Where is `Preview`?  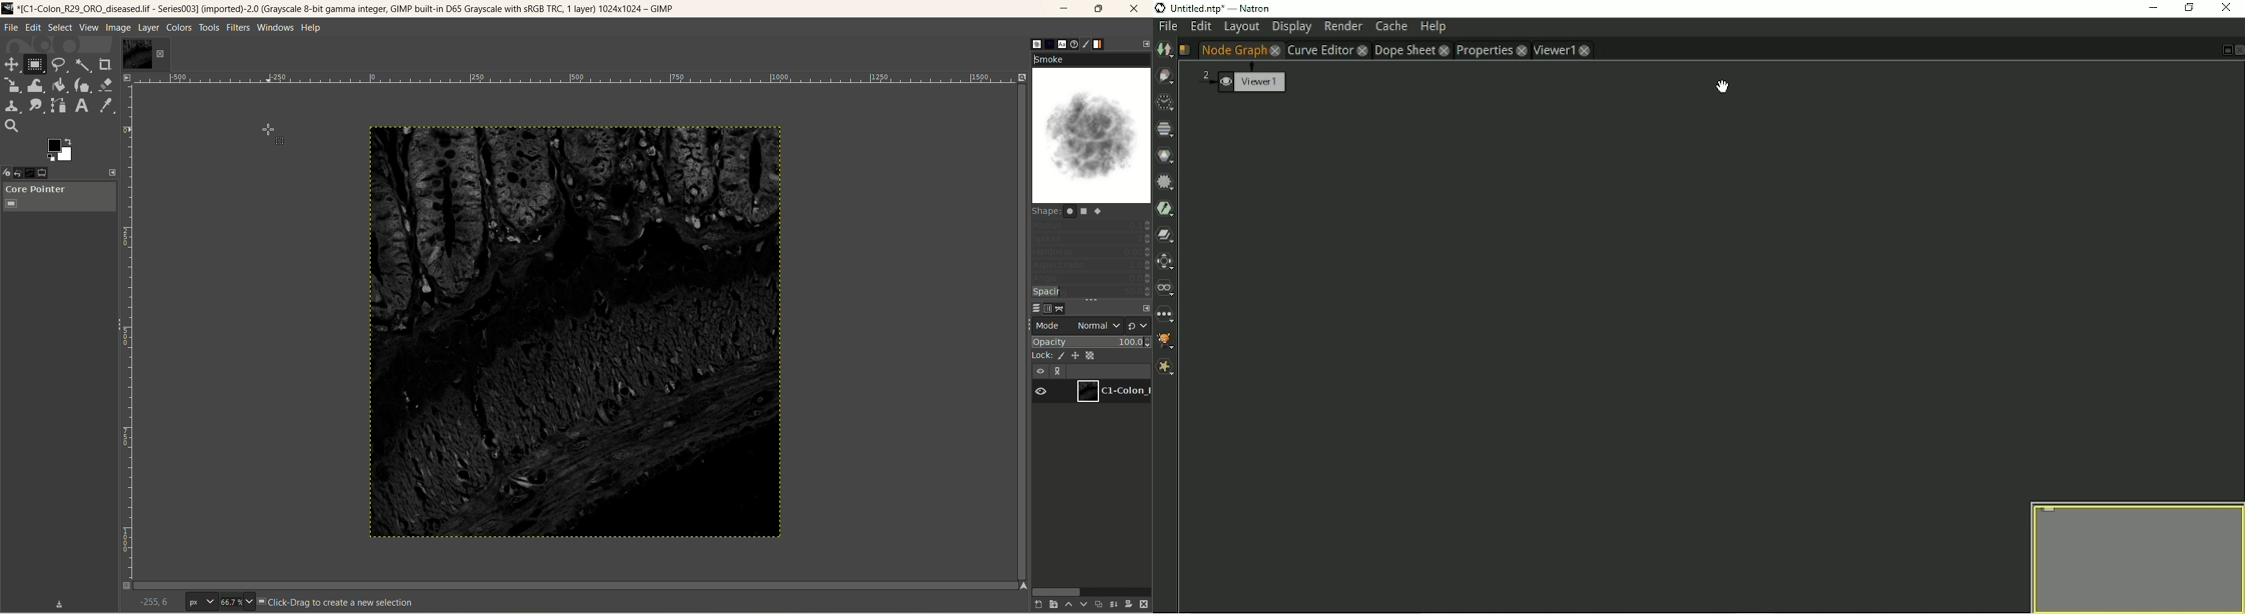
Preview is located at coordinates (2132, 556).